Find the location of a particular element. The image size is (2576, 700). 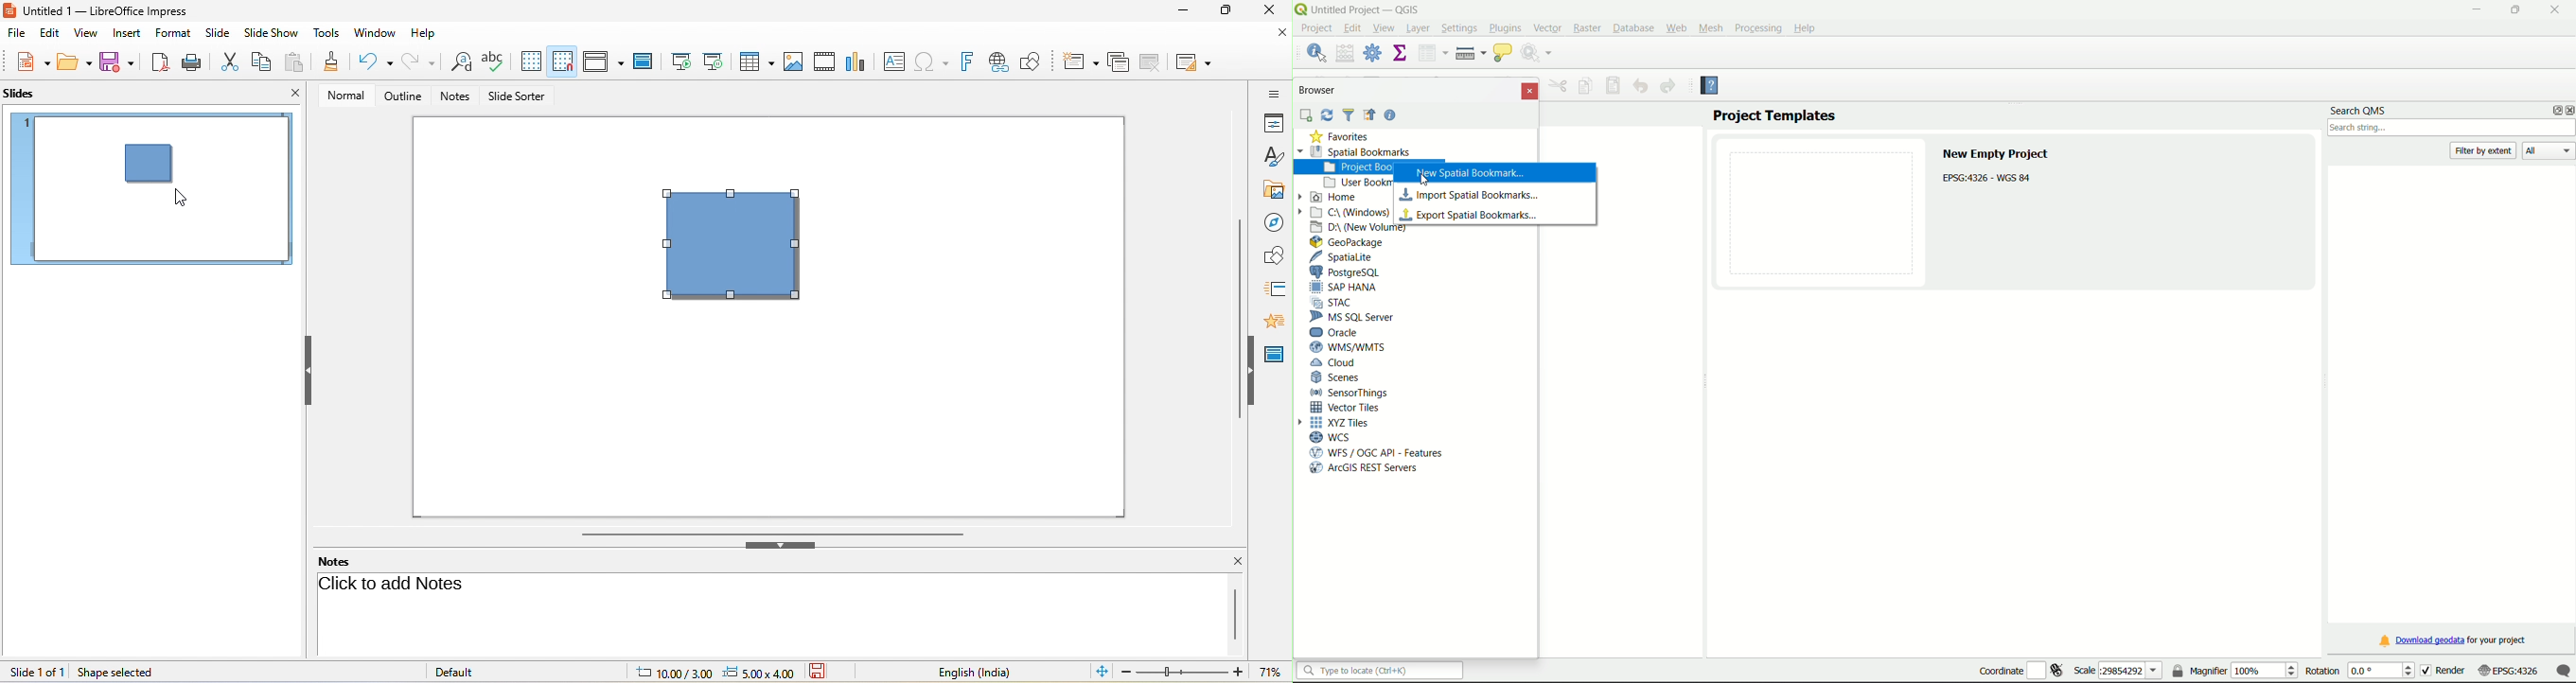

open is located at coordinates (74, 62).